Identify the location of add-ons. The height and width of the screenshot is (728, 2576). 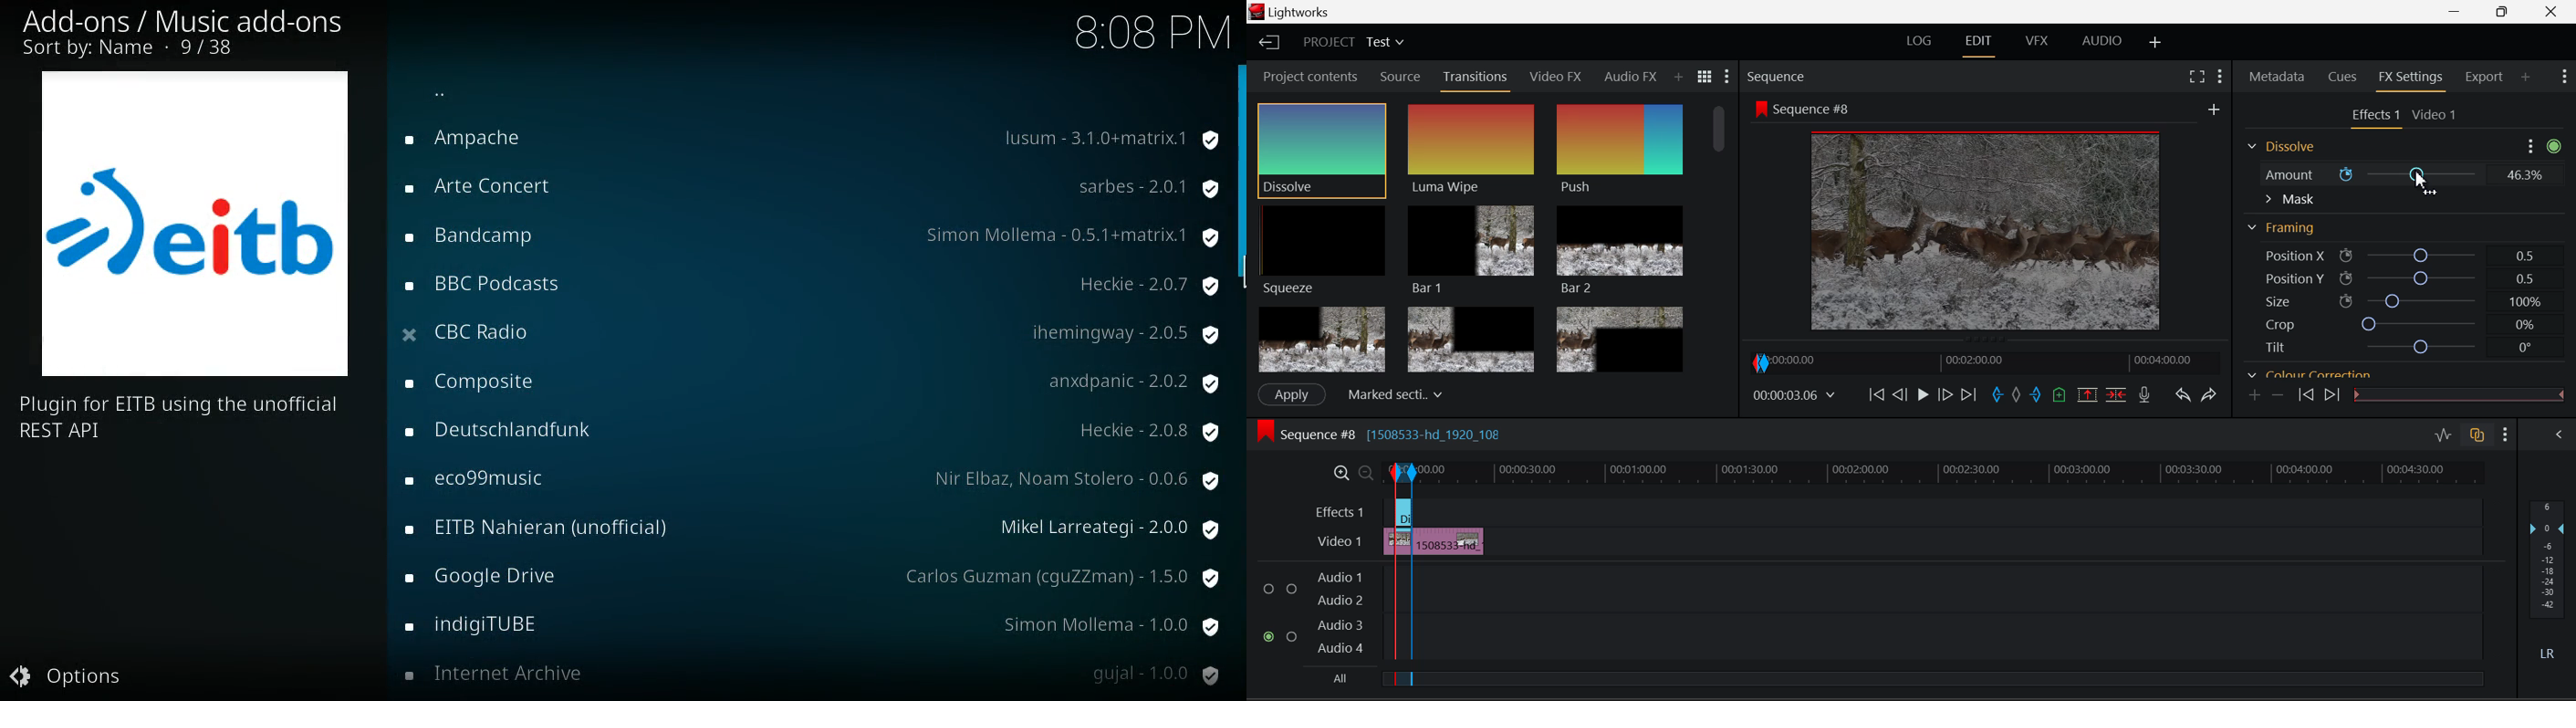
(481, 236).